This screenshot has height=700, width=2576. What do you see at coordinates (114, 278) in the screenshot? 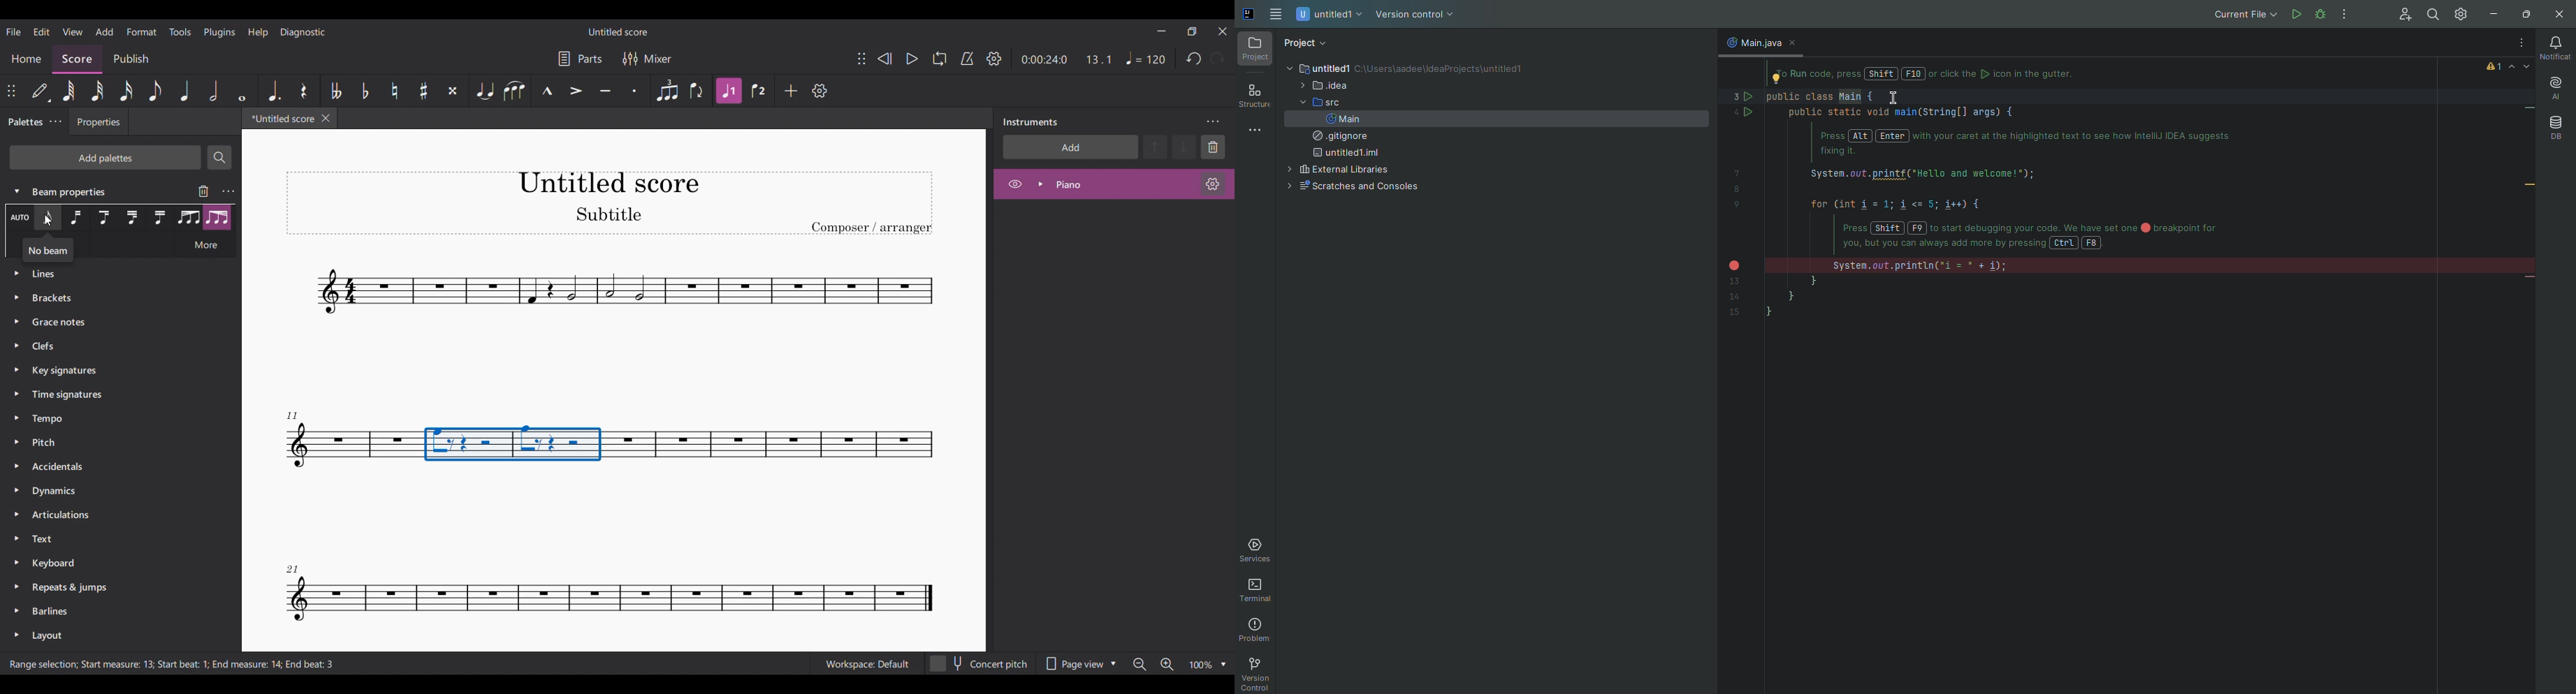
I see `Lines` at bounding box center [114, 278].